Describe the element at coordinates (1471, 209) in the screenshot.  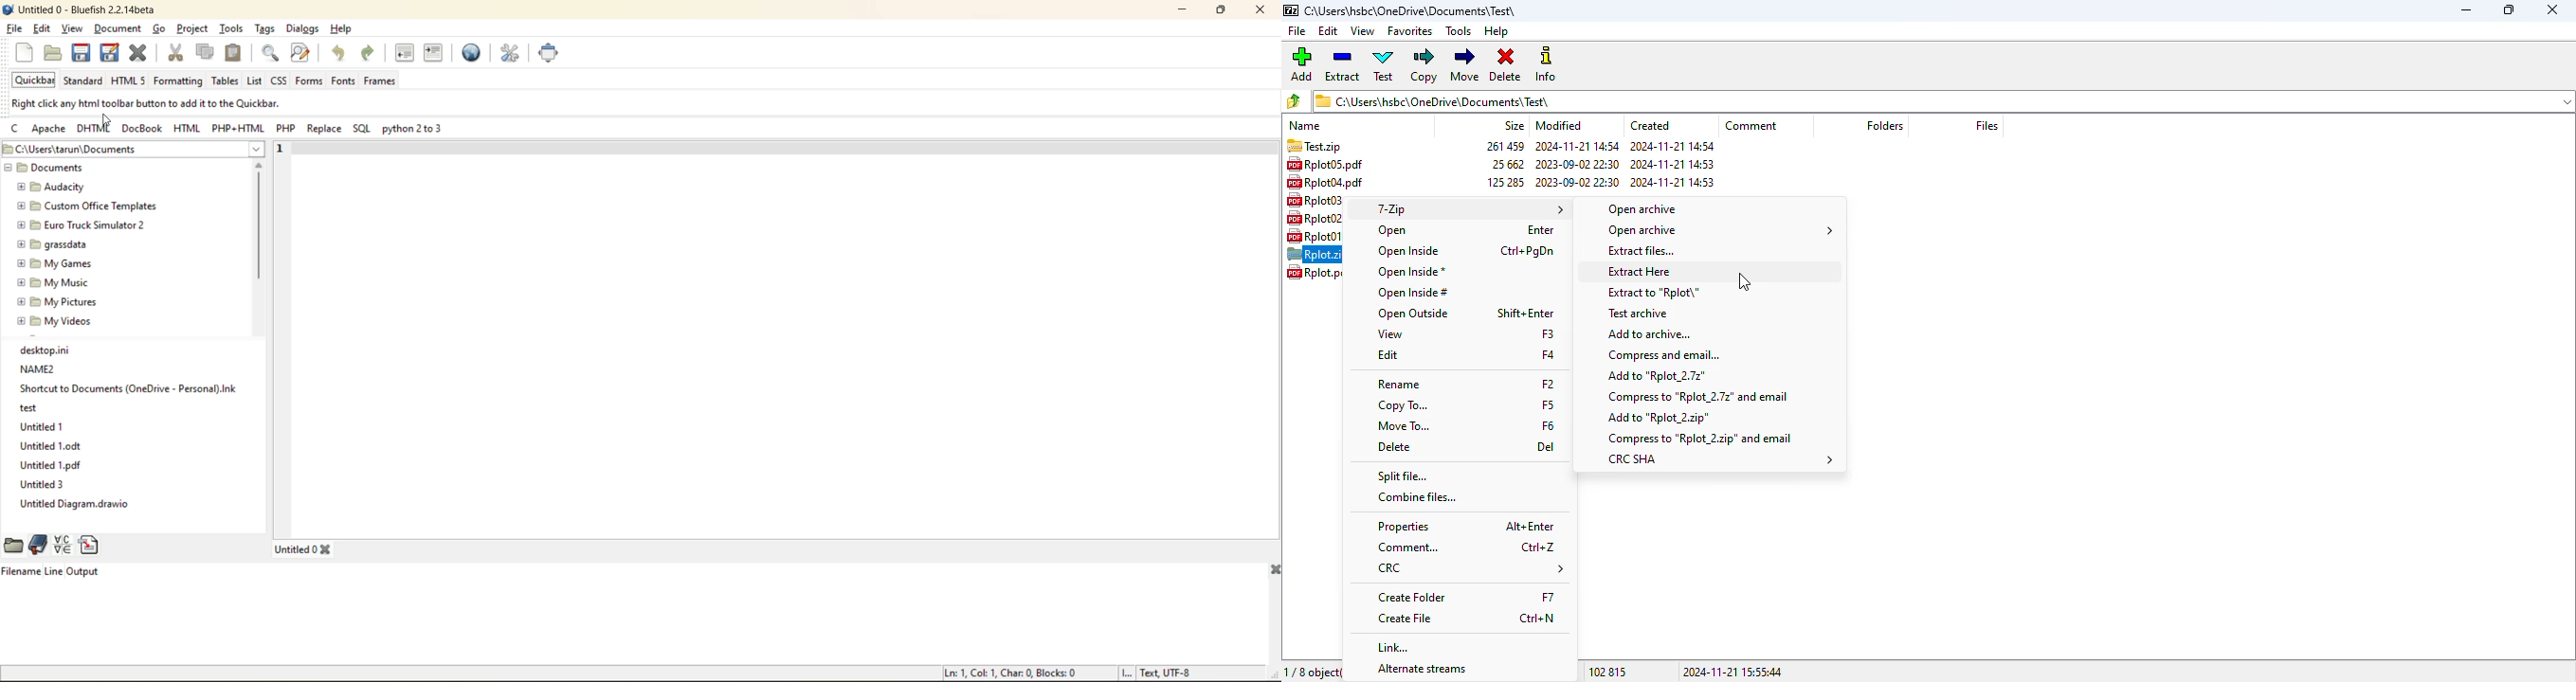
I see `7-Zip` at that location.